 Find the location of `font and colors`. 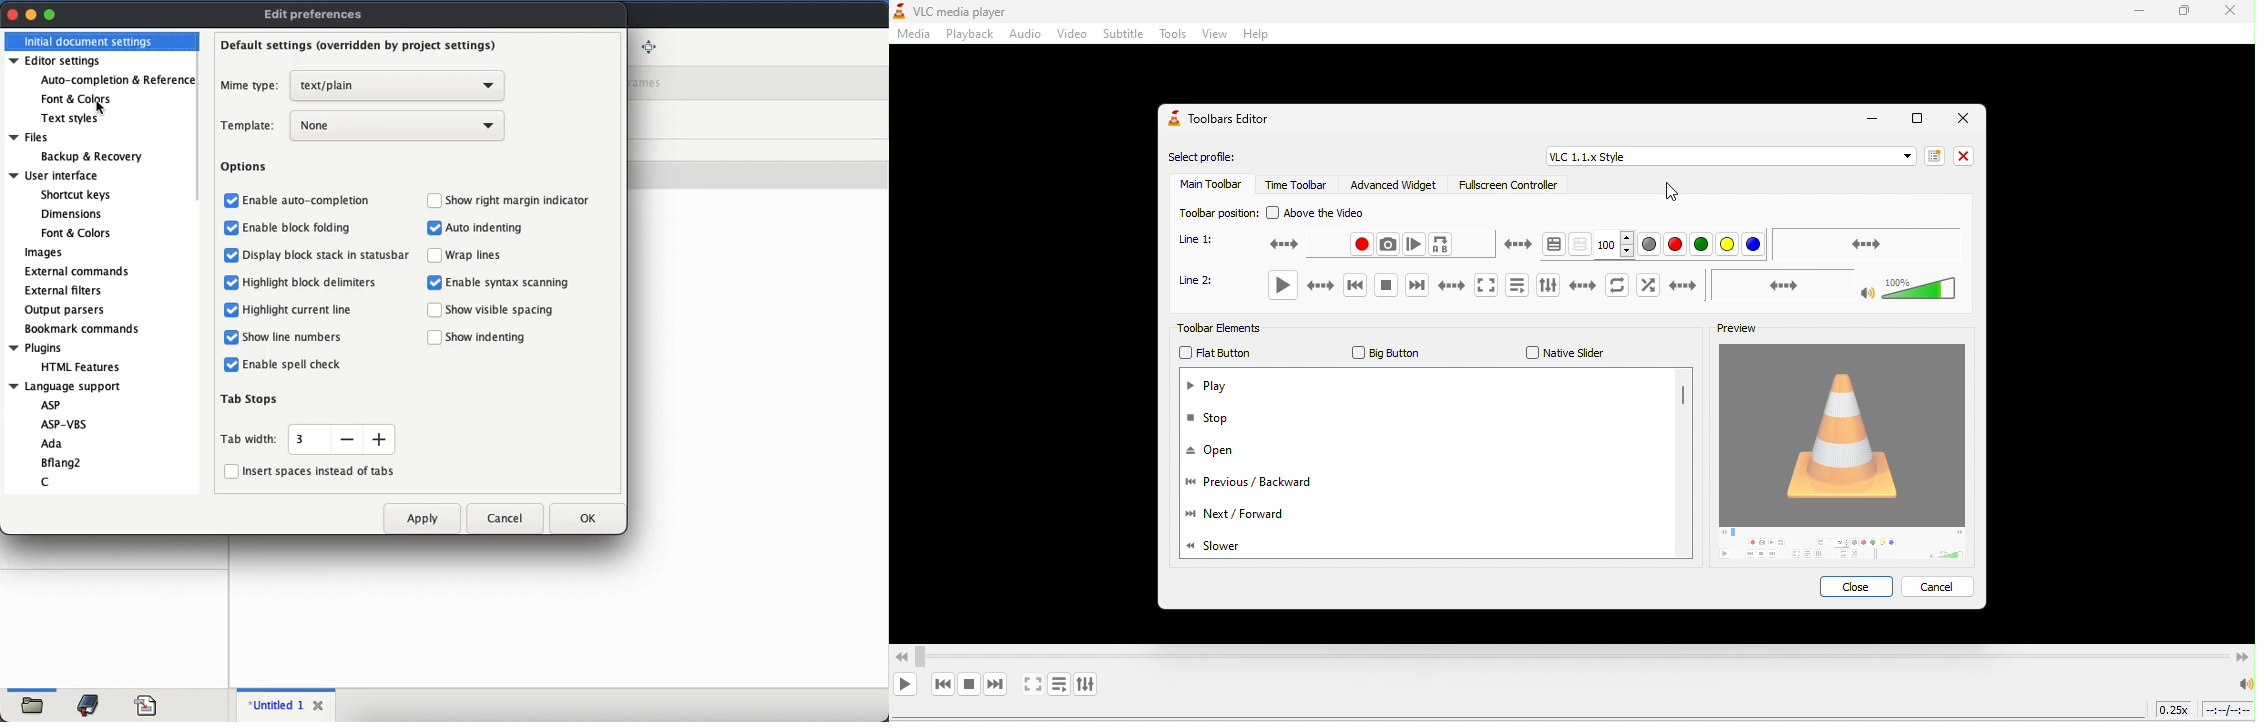

font and colors is located at coordinates (77, 97).